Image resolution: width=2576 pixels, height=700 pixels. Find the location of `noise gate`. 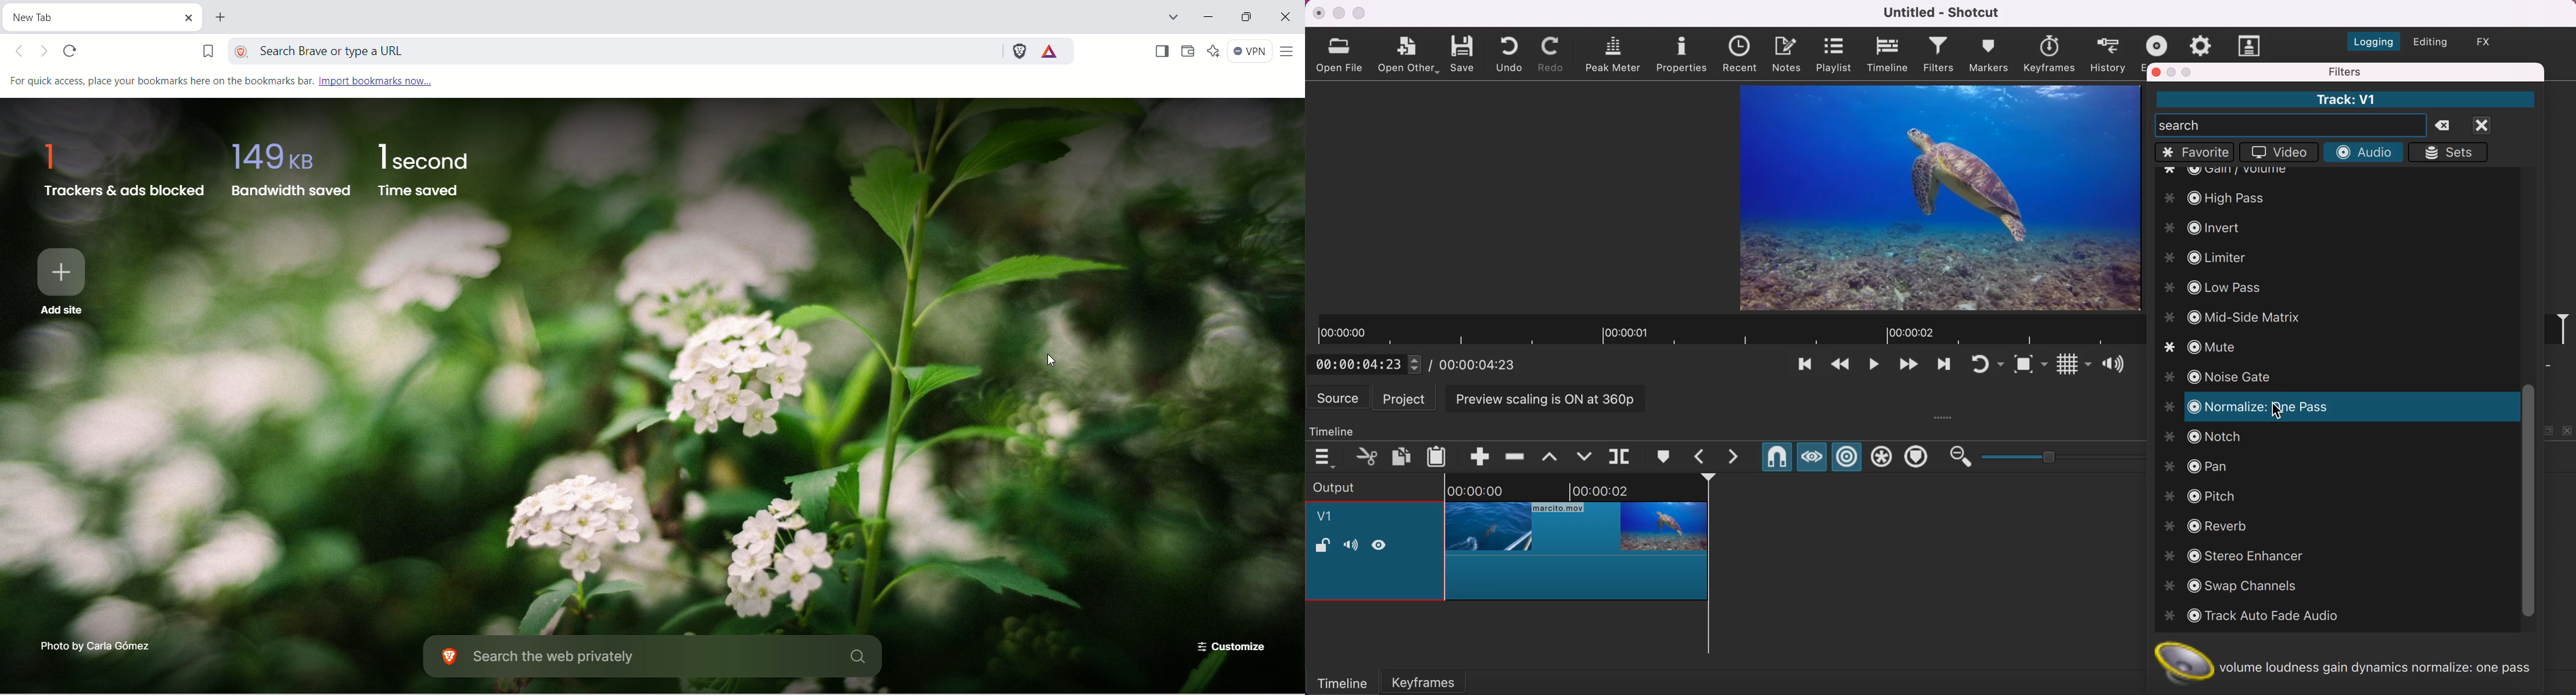

noise gate is located at coordinates (2226, 378).